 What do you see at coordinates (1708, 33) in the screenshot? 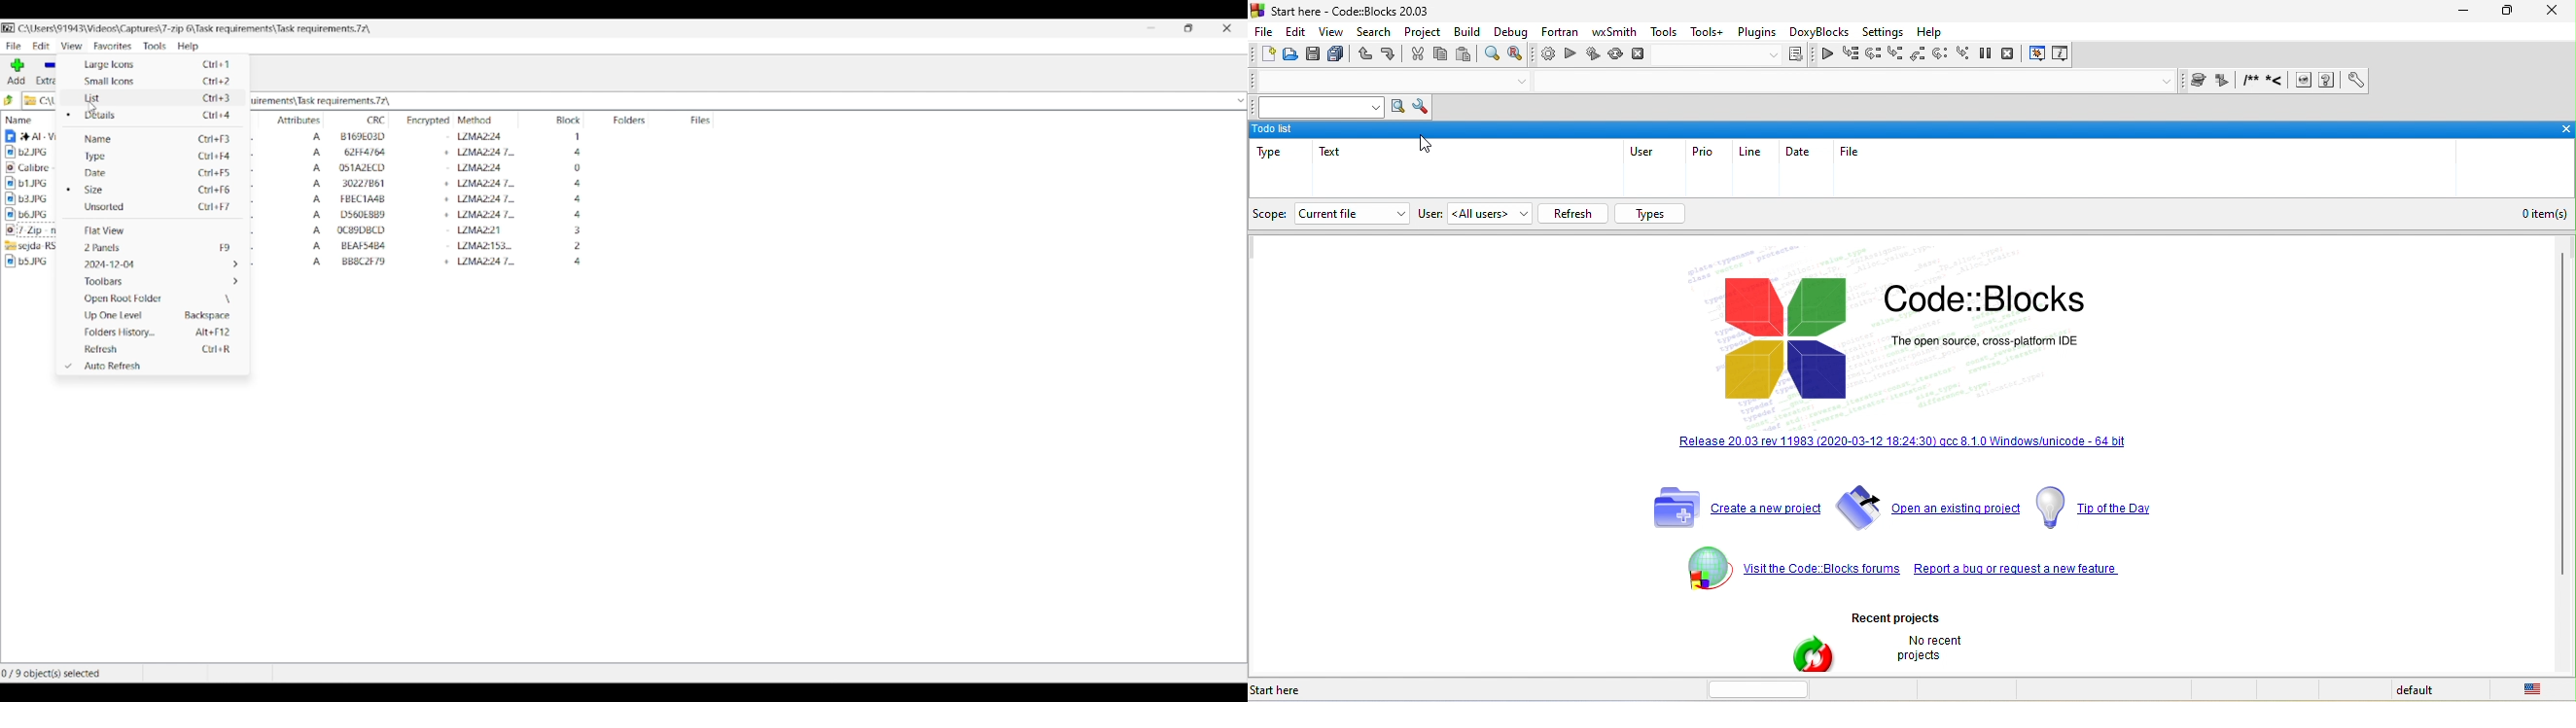
I see `tools+` at bounding box center [1708, 33].